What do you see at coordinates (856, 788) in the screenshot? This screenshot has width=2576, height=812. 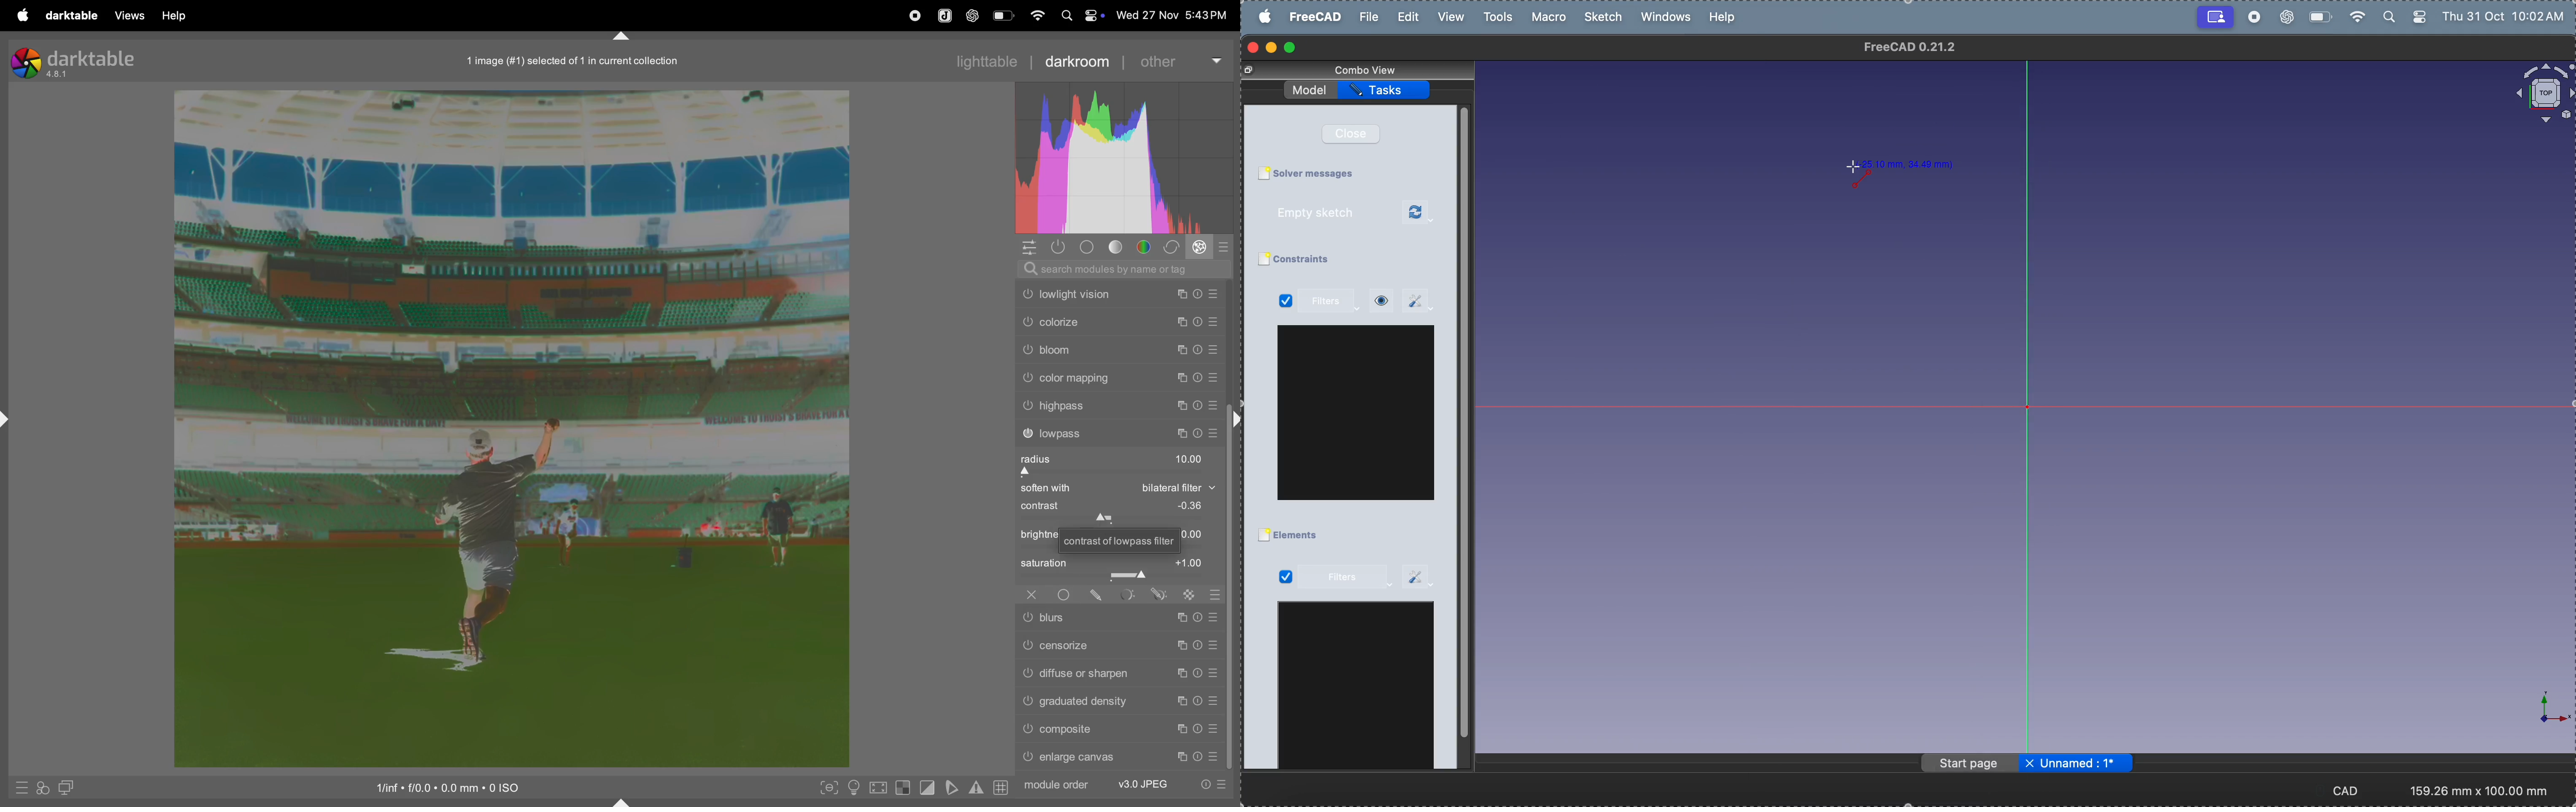 I see `toggle iso` at bounding box center [856, 788].